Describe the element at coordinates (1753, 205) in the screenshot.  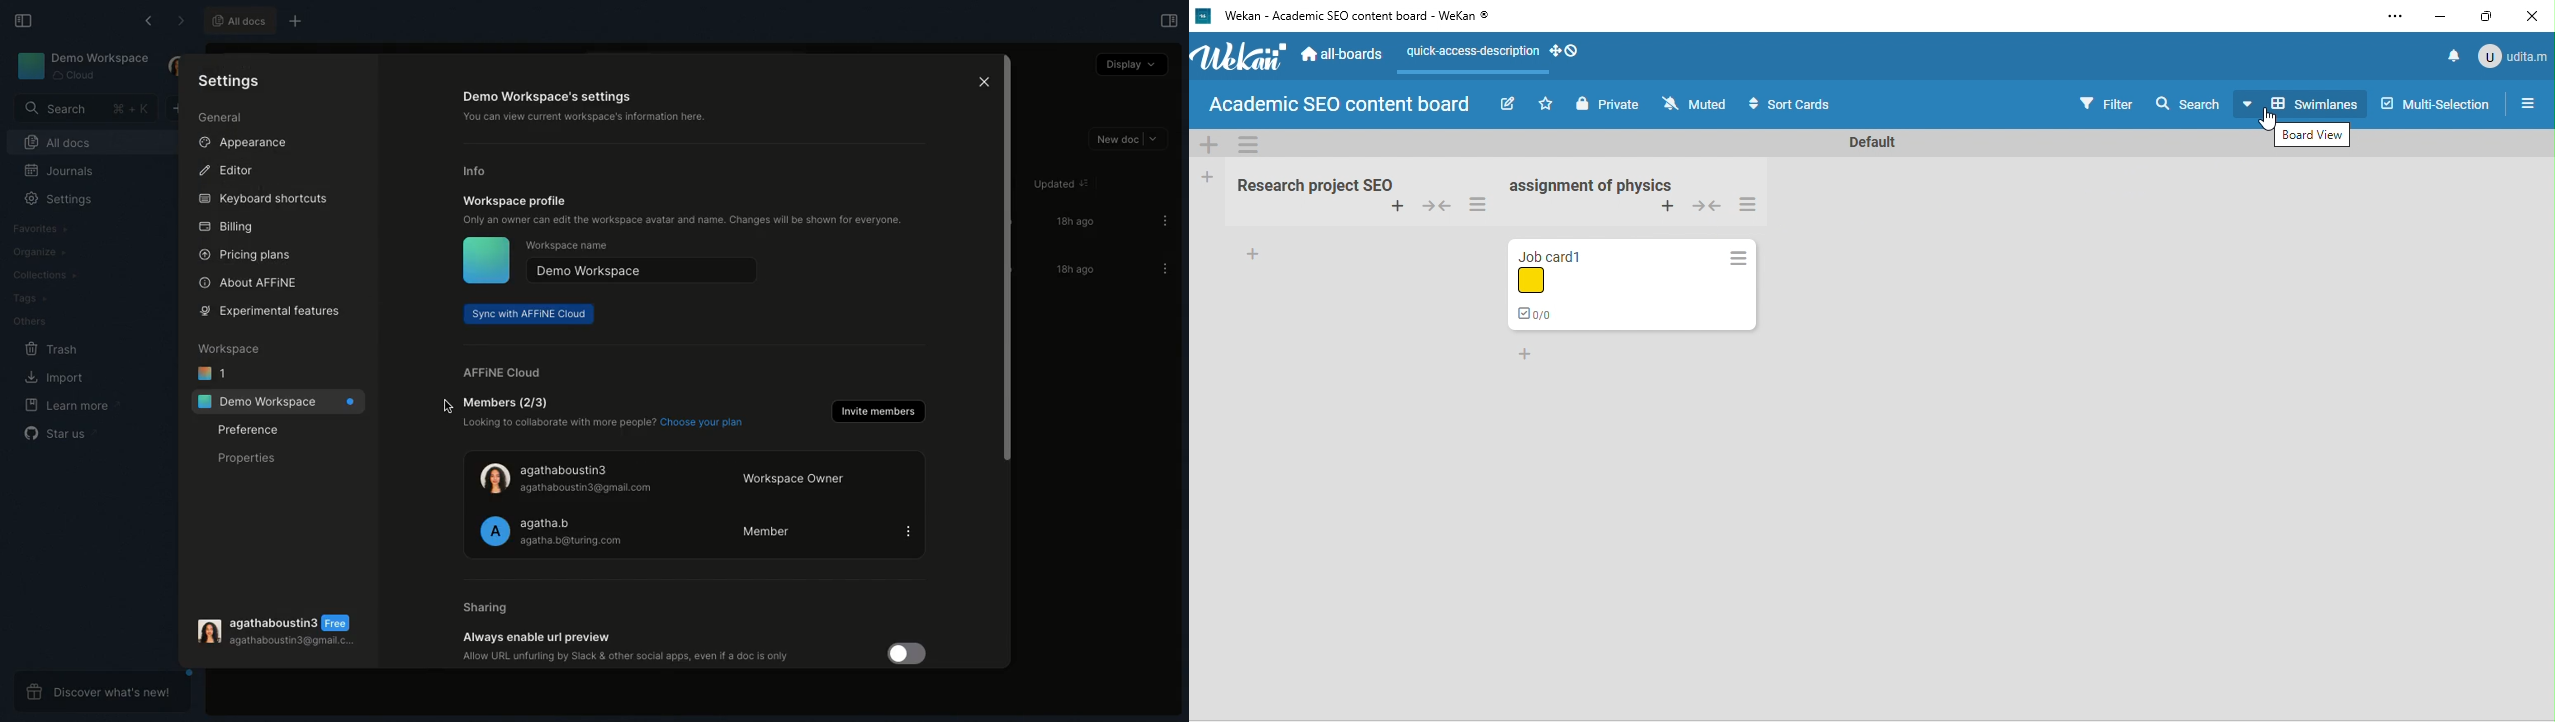
I see `list action` at that location.